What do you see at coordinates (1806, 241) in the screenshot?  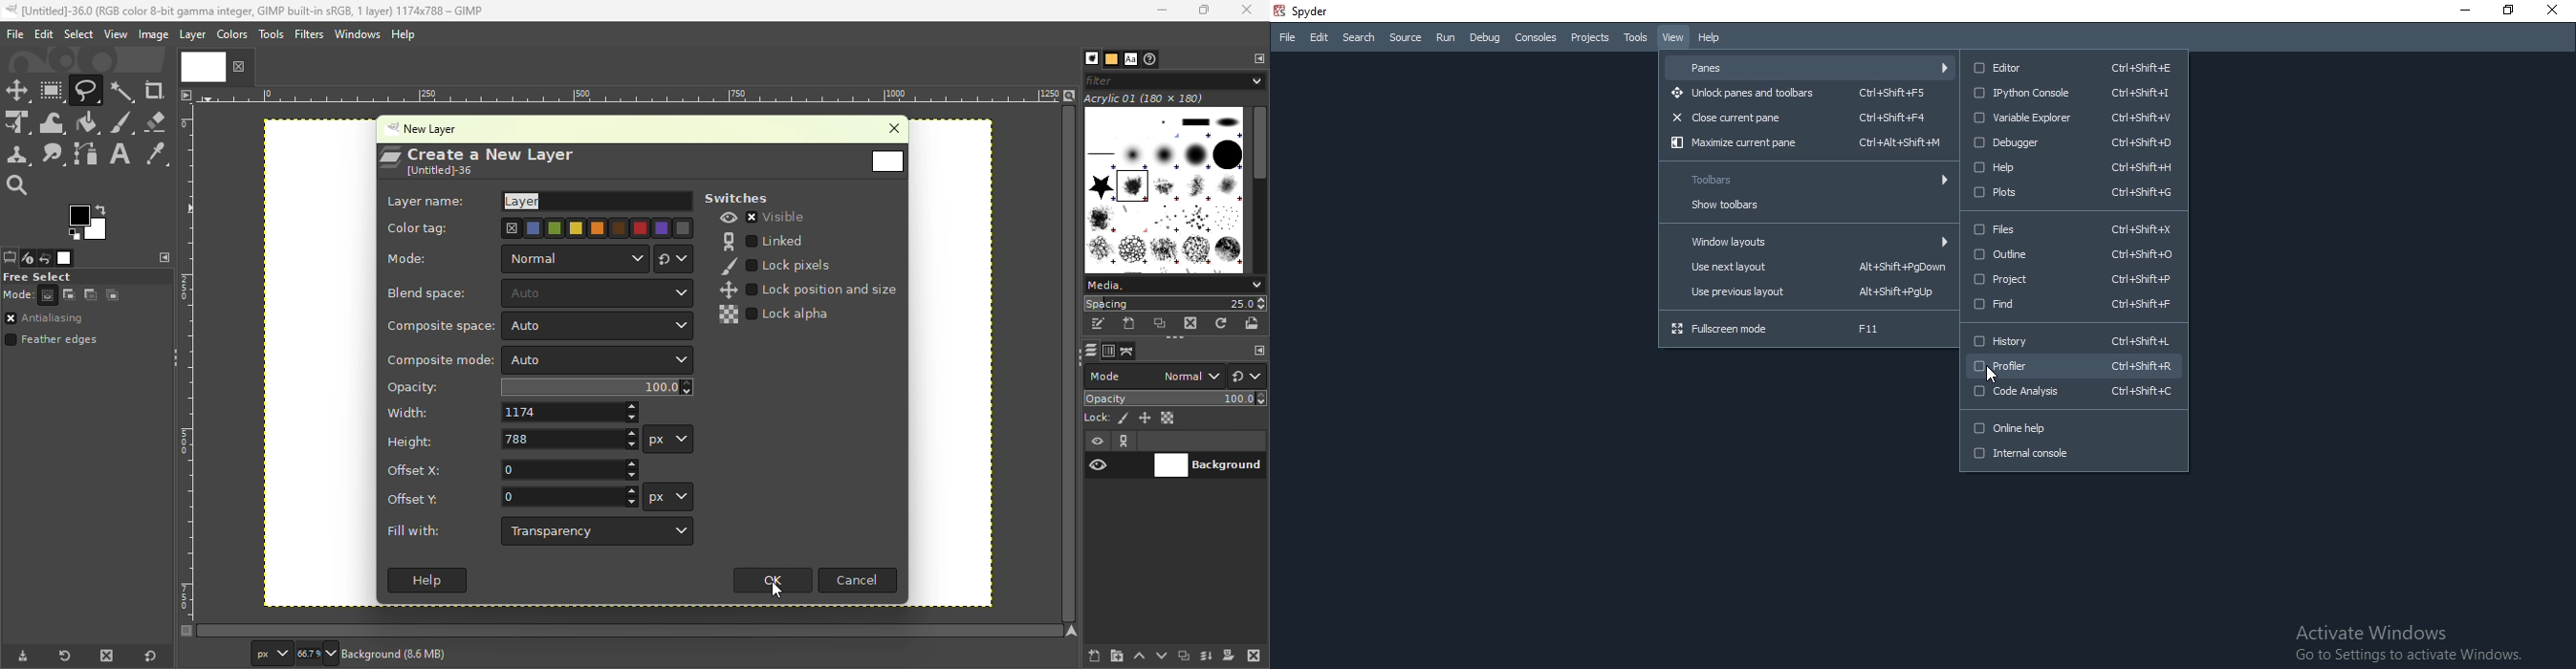 I see `Window layouts` at bounding box center [1806, 241].